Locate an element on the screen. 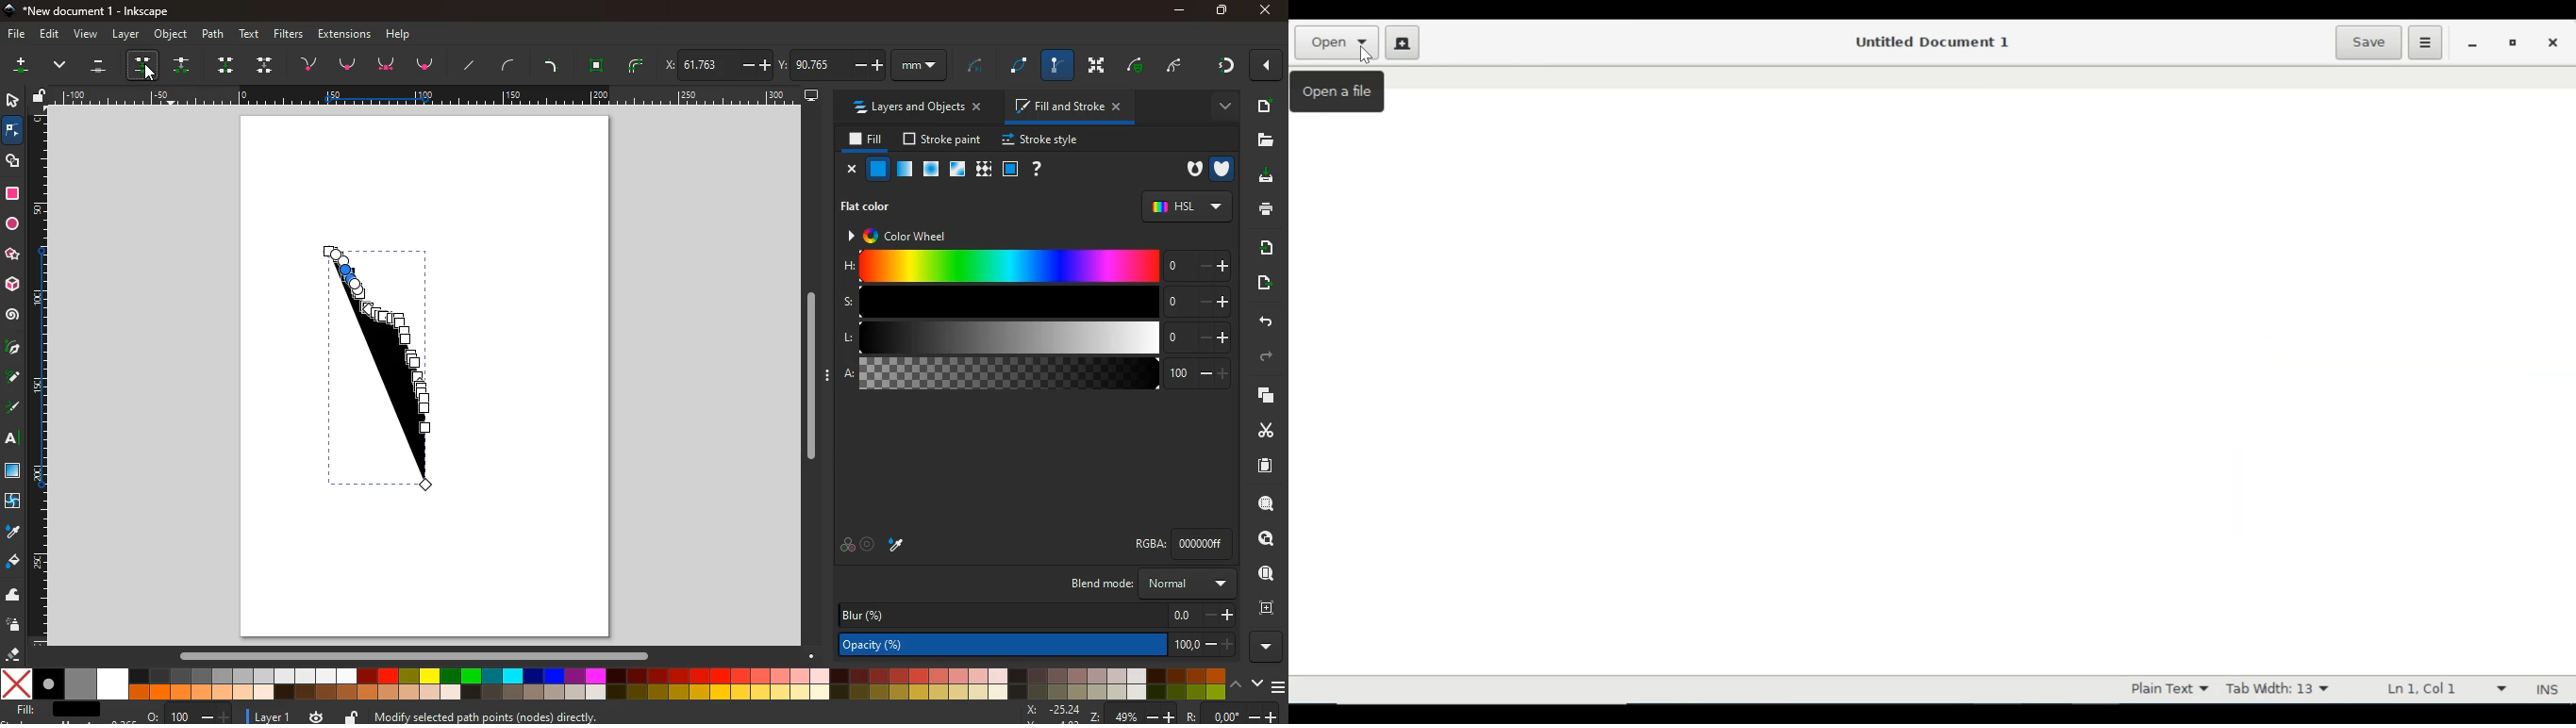  fill and stroke is located at coordinates (1069, 106).